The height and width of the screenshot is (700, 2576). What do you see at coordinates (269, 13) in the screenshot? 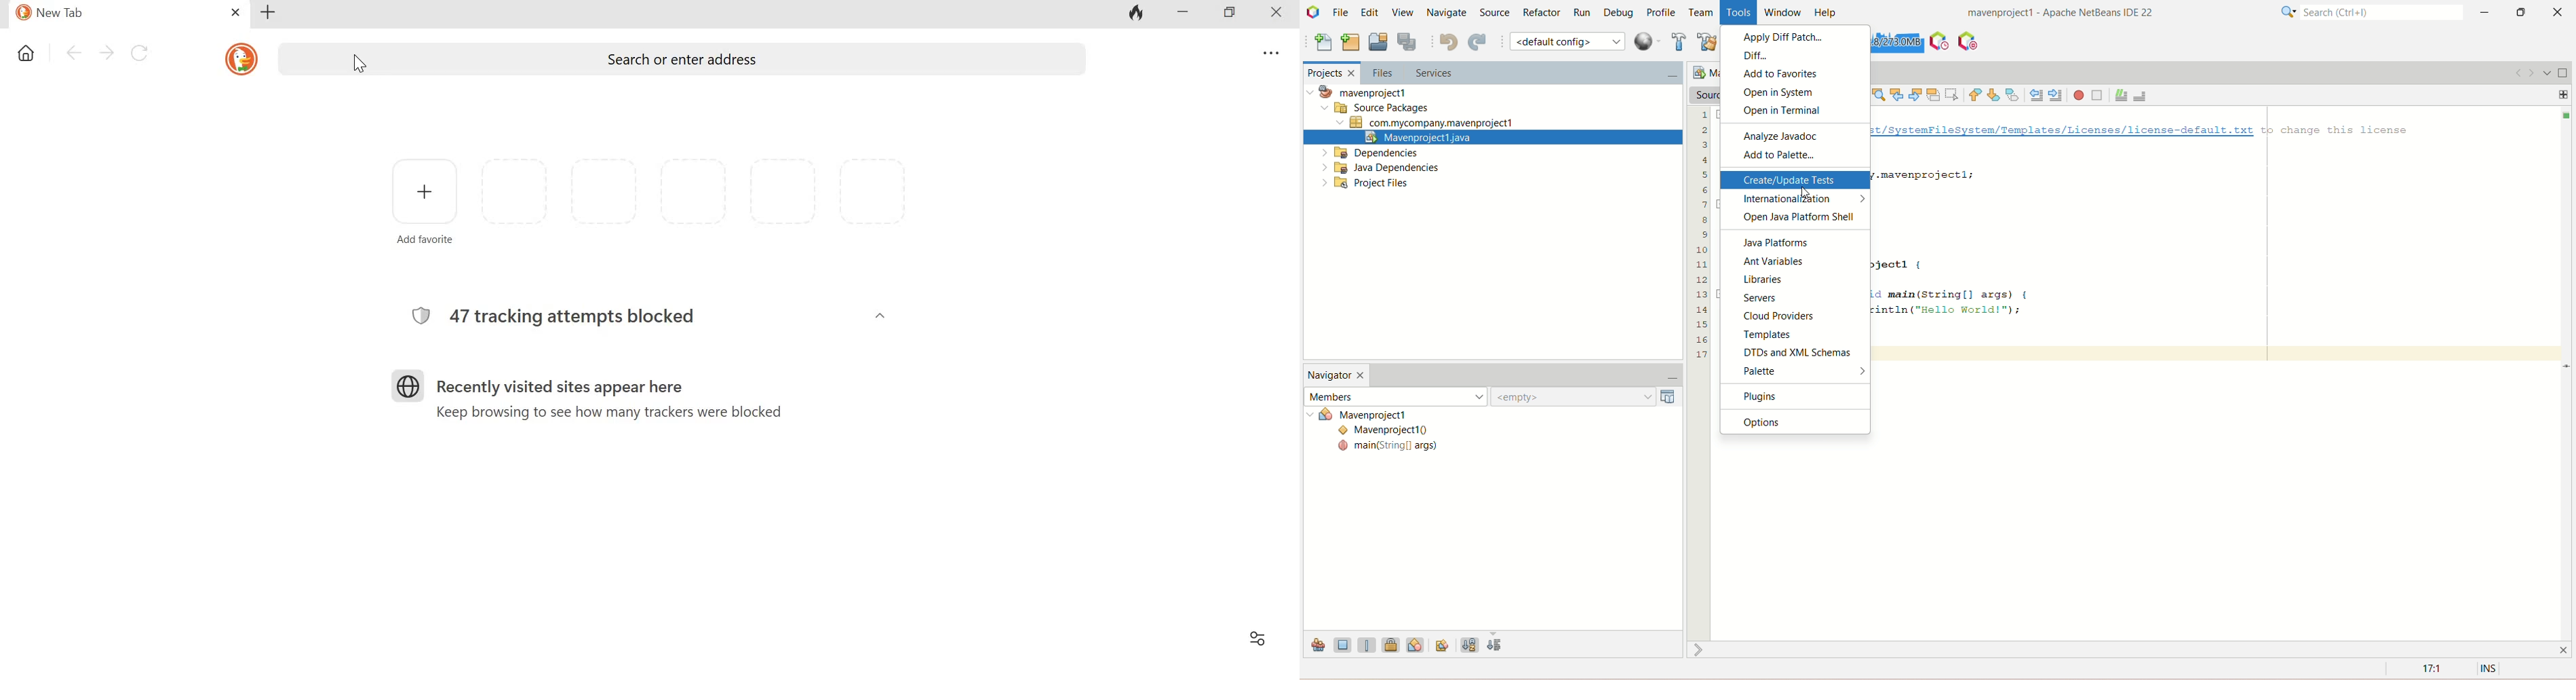
I see `Add new tab` at bounding box center [269, 13].